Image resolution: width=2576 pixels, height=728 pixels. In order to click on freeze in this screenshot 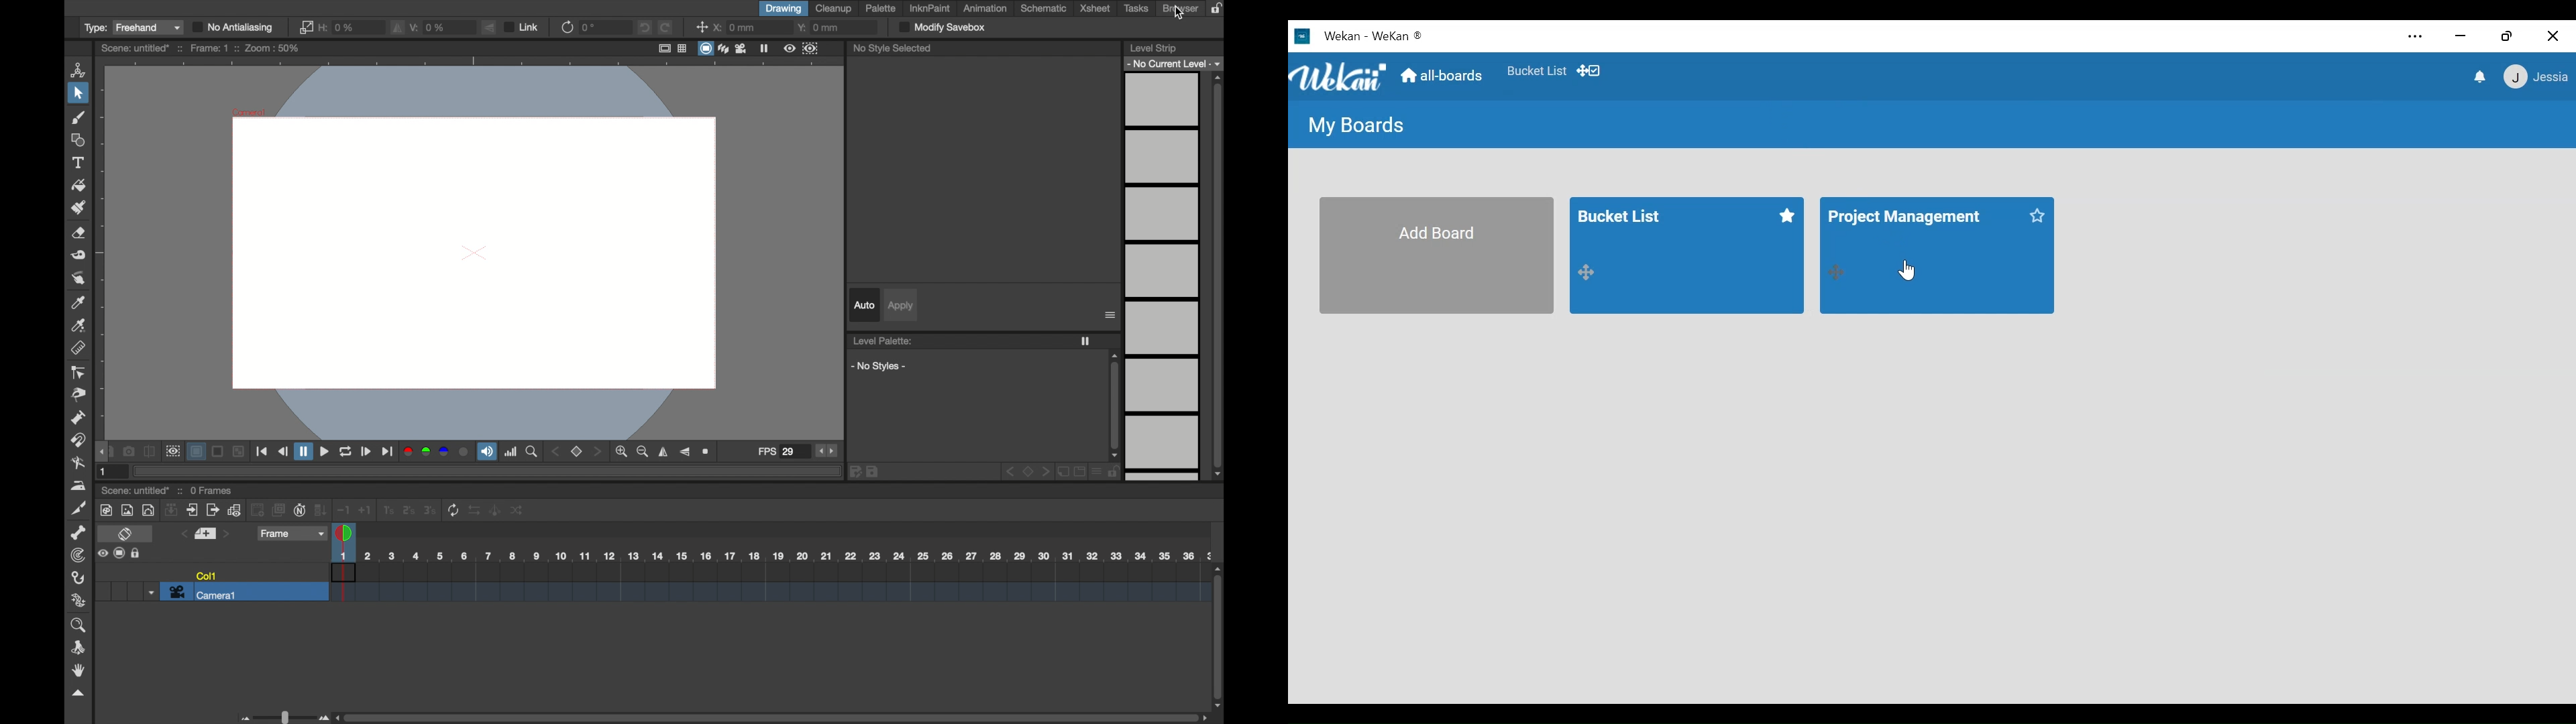, I will do `click(764, 48)`.